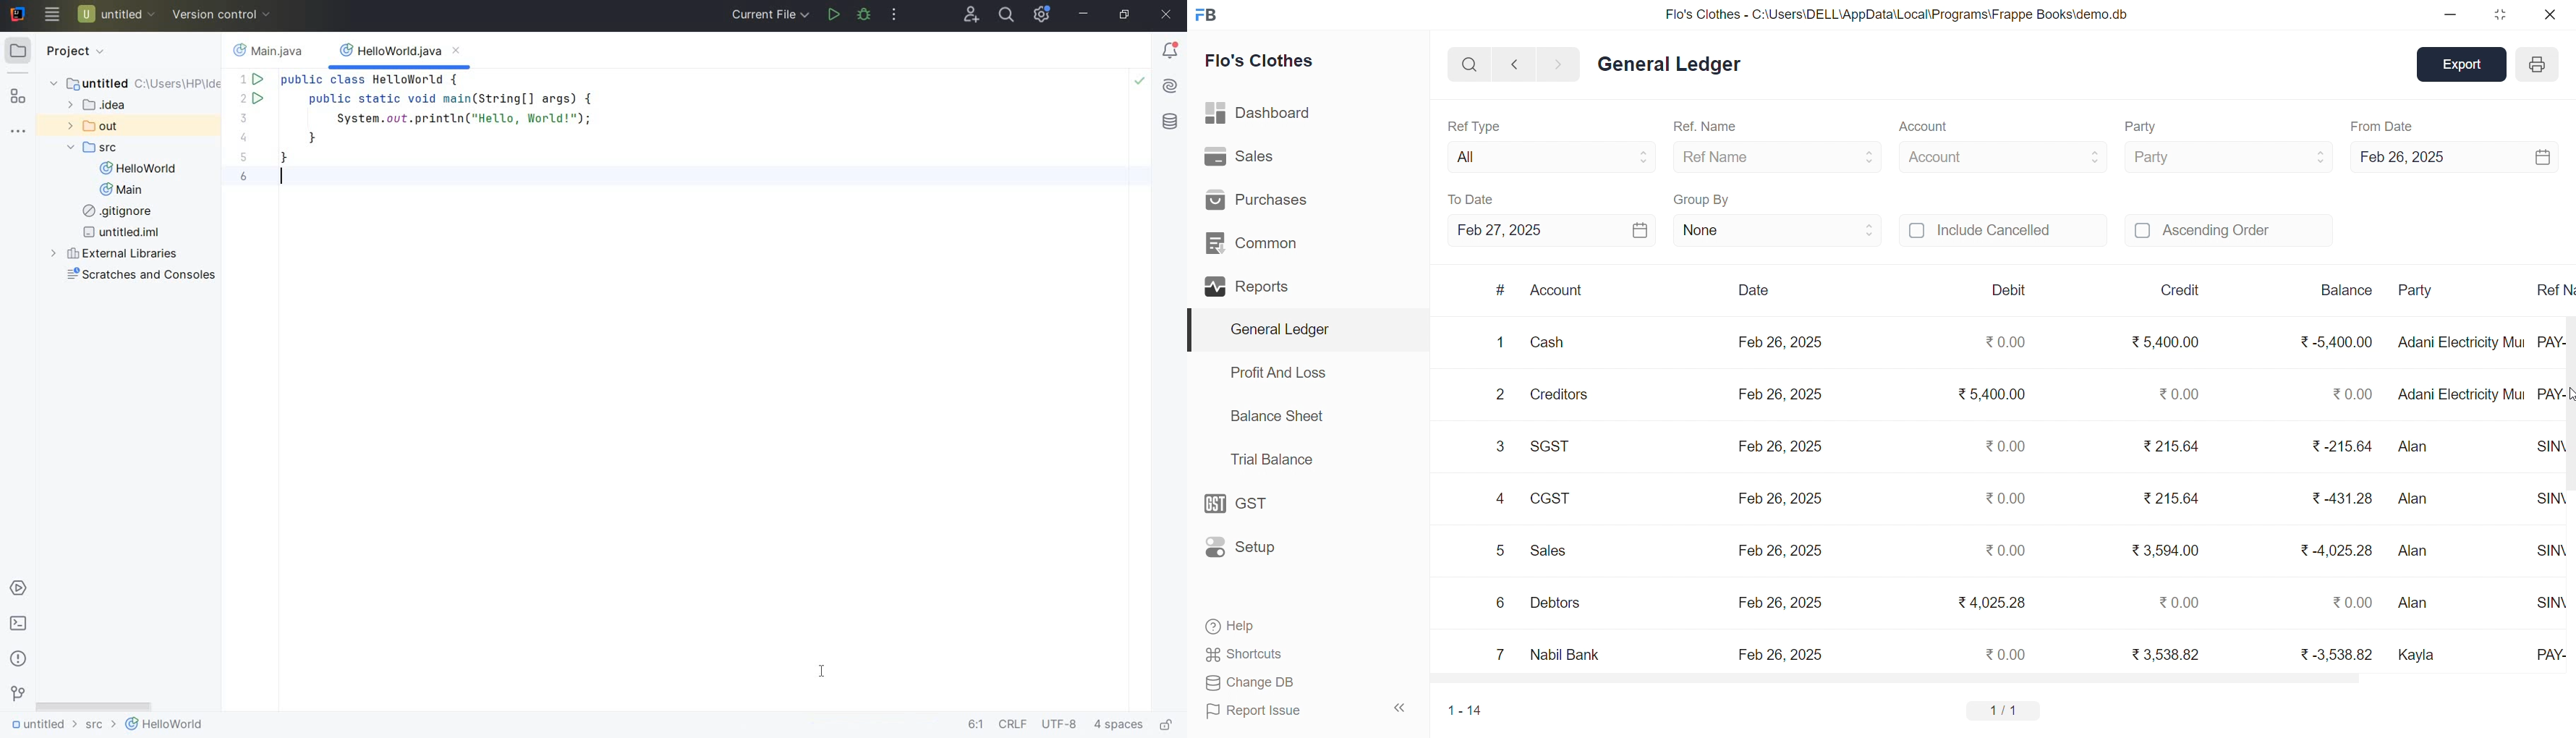 Image resolution: width=2576 pixels, height=756 pixels. What do you see at coordinates (2004, 446) in the screenshot?
I see `₹0.00` at bounding box center [2004, 446].